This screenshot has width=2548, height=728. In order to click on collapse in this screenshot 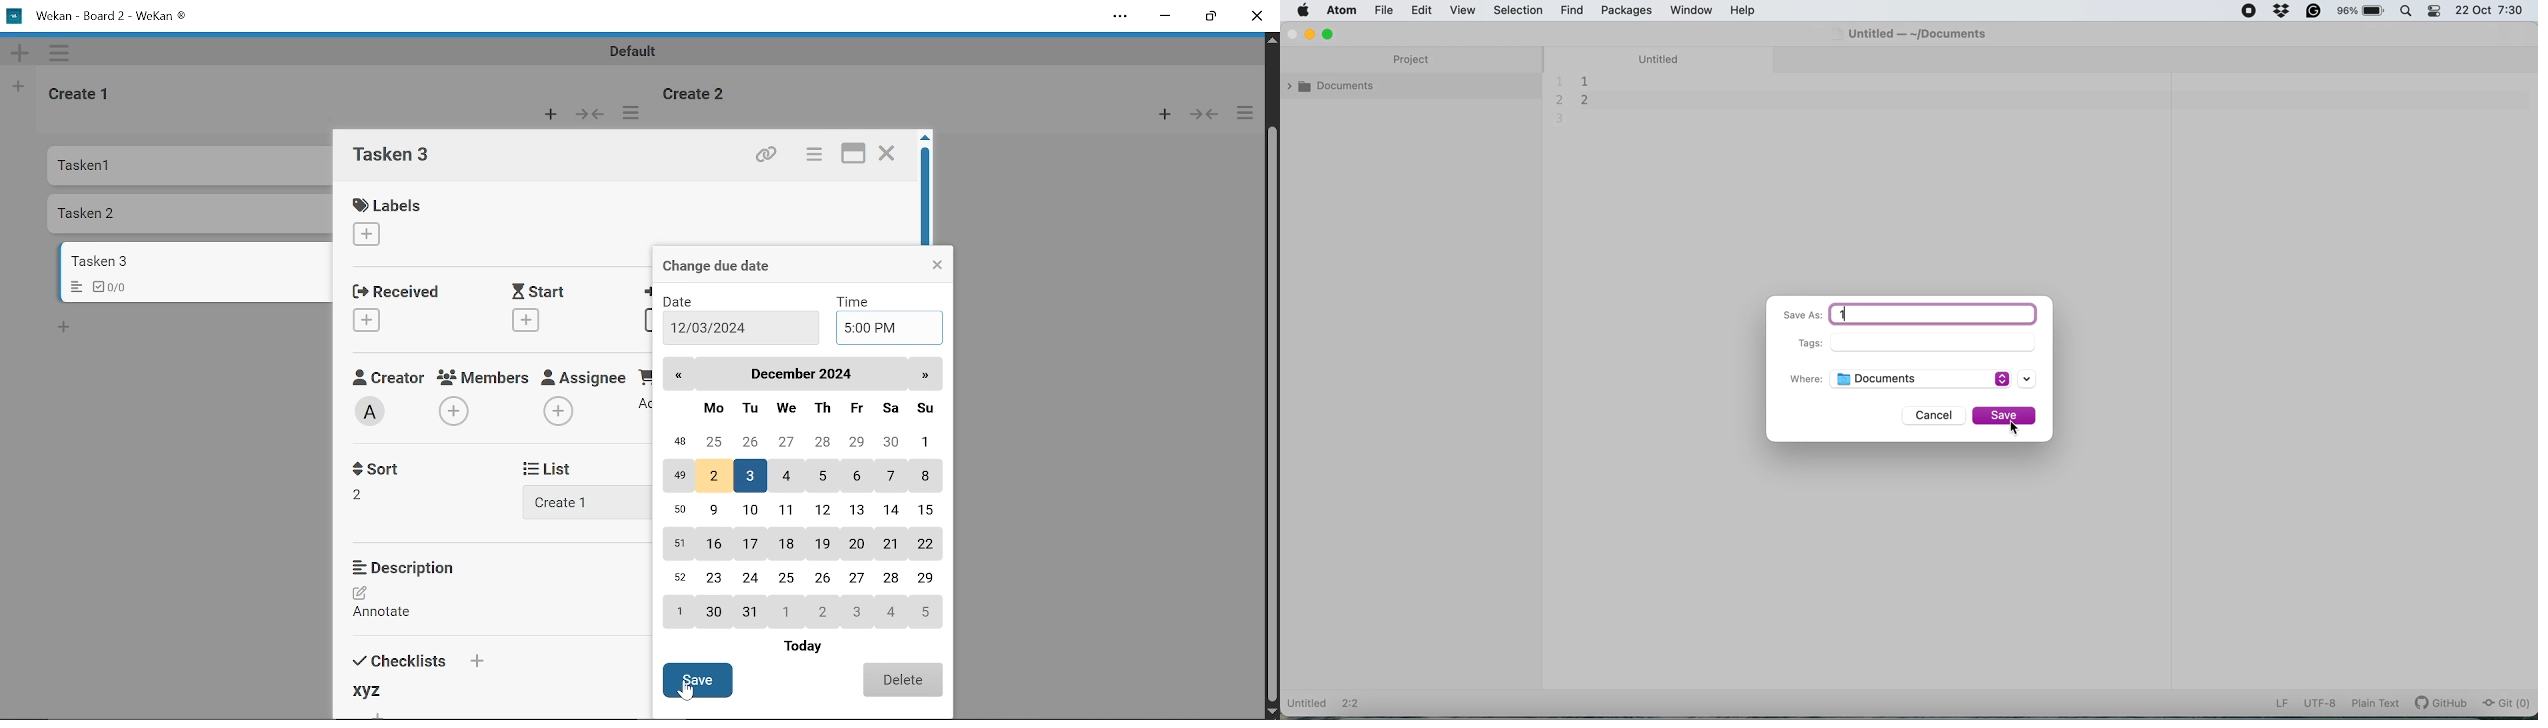, I will do `click(1552, 367)`.